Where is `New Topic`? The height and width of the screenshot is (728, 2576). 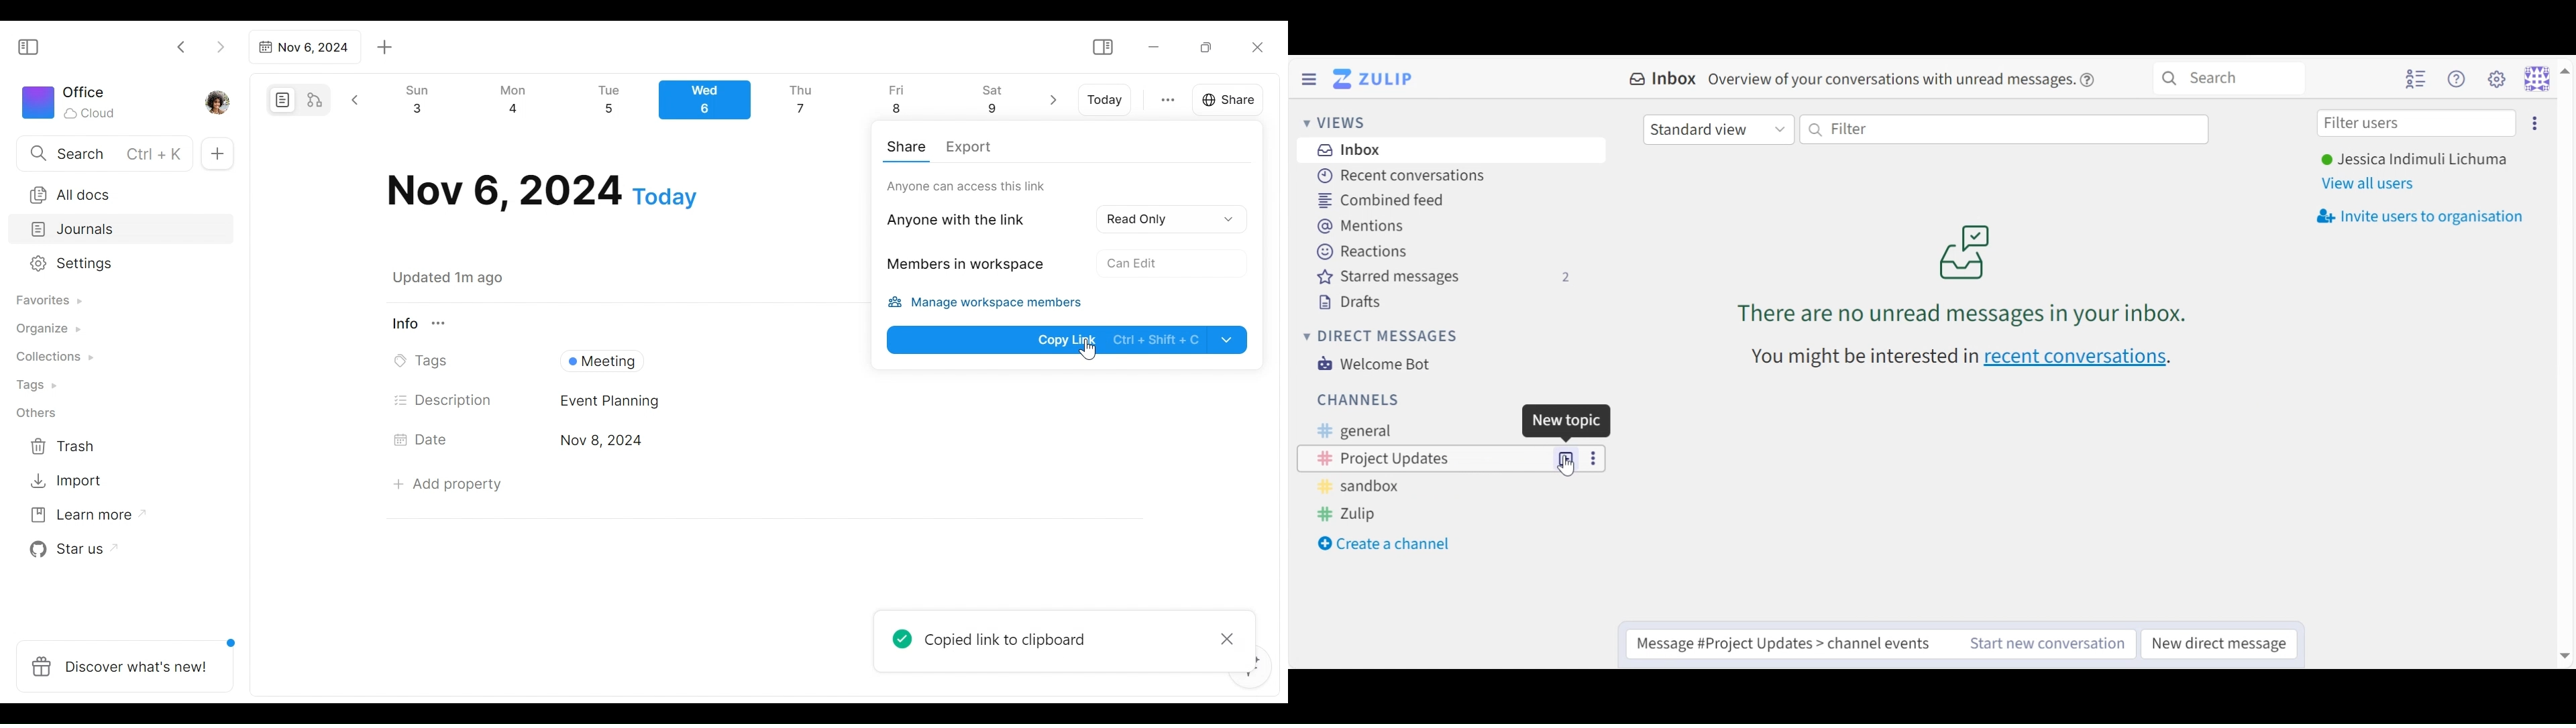
New Topic is located at coordinates (1566, 457).